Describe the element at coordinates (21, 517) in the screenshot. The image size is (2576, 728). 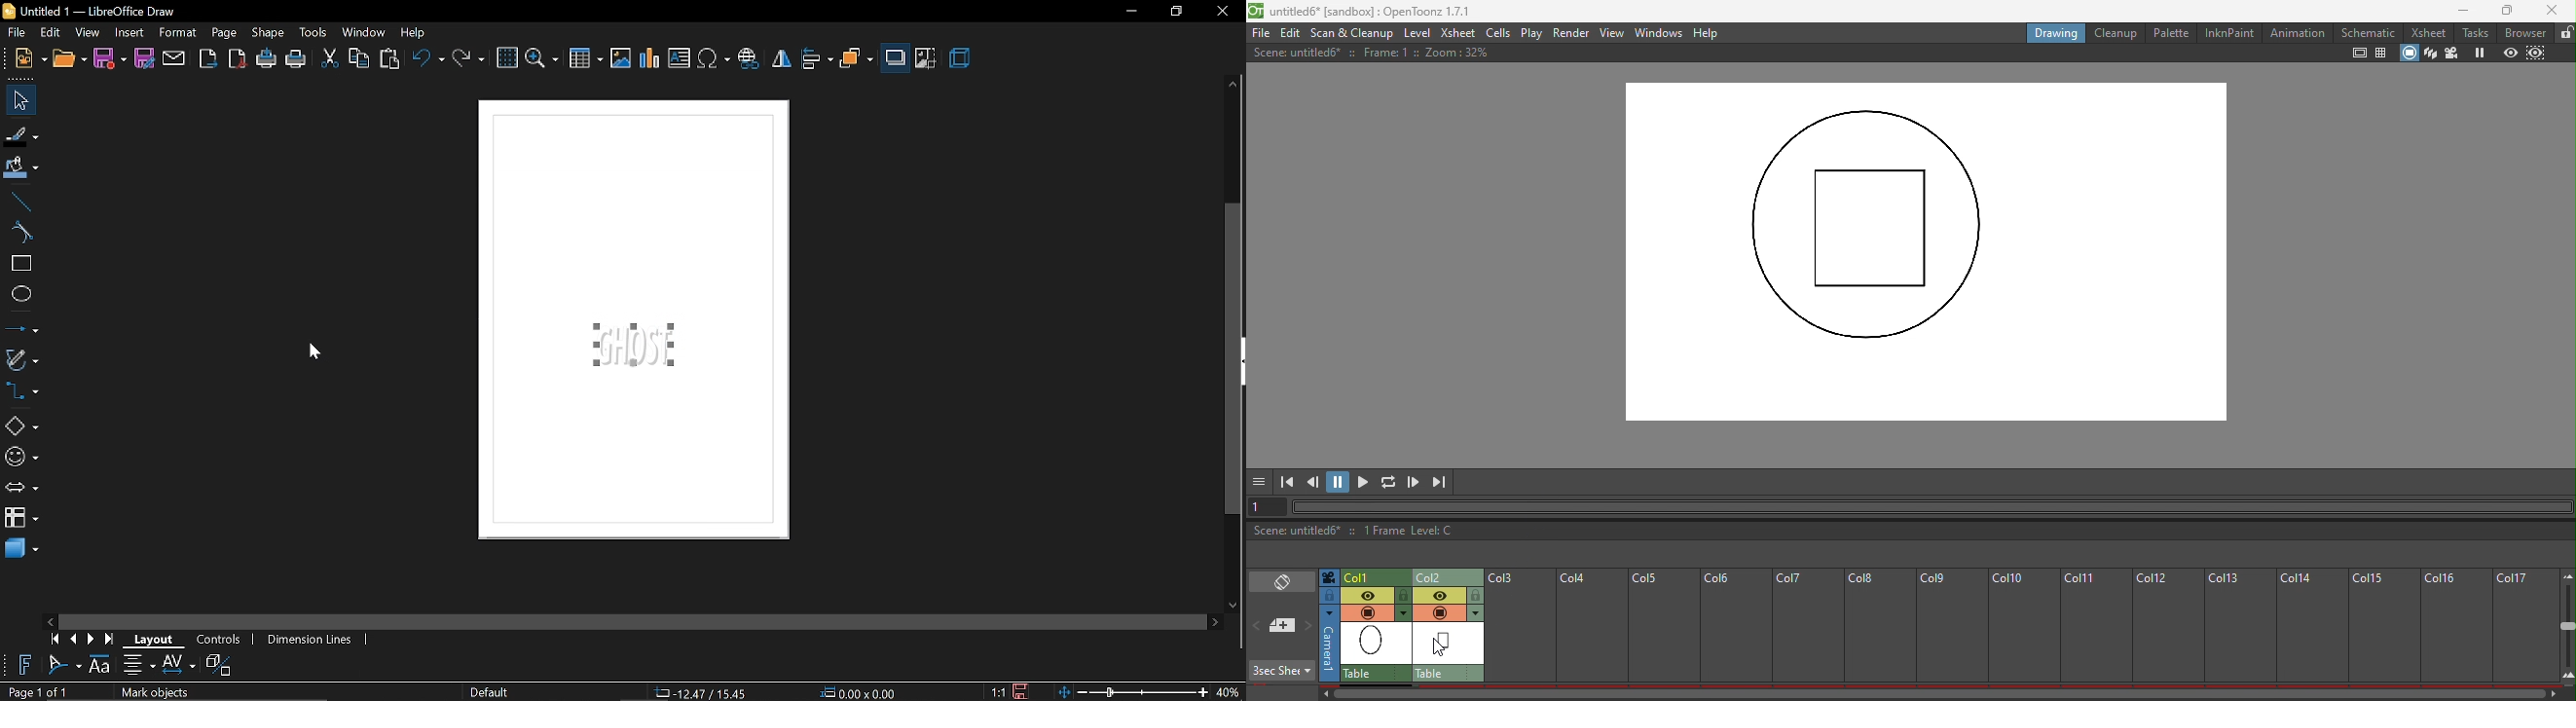
I see `flowchart` at that location.